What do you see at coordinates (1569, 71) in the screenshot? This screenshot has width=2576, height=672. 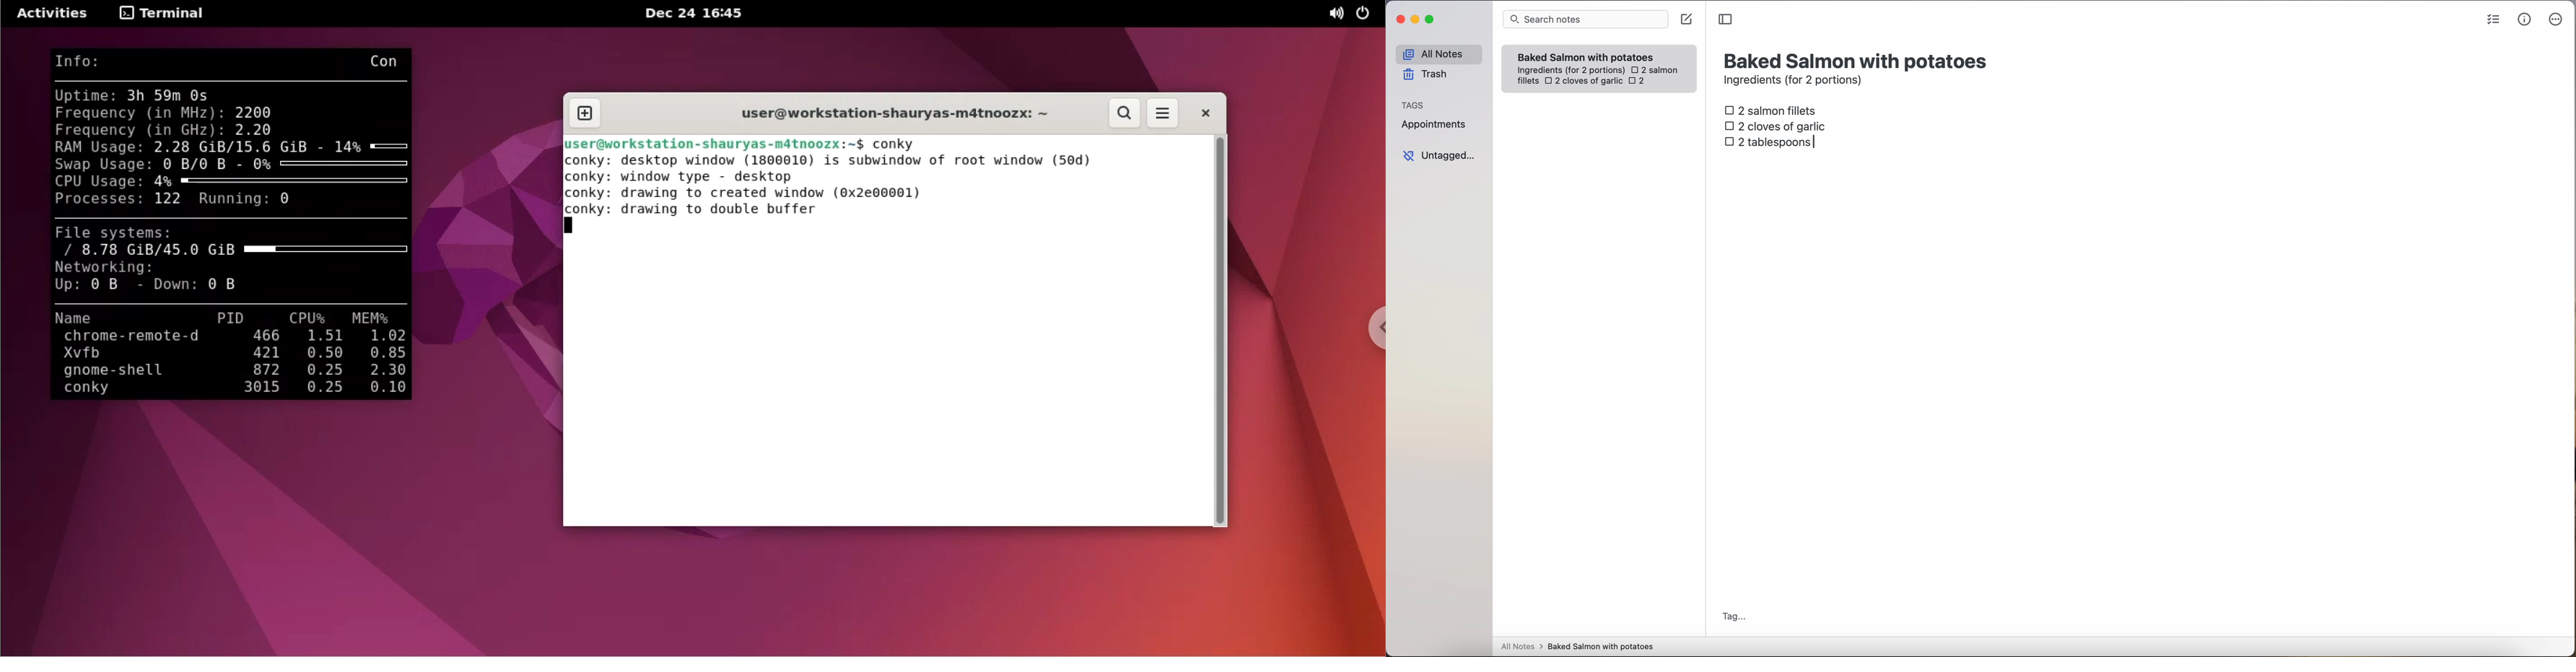 I see `ingredientes (for 2 portions)` at bounding box center [1569, 71].